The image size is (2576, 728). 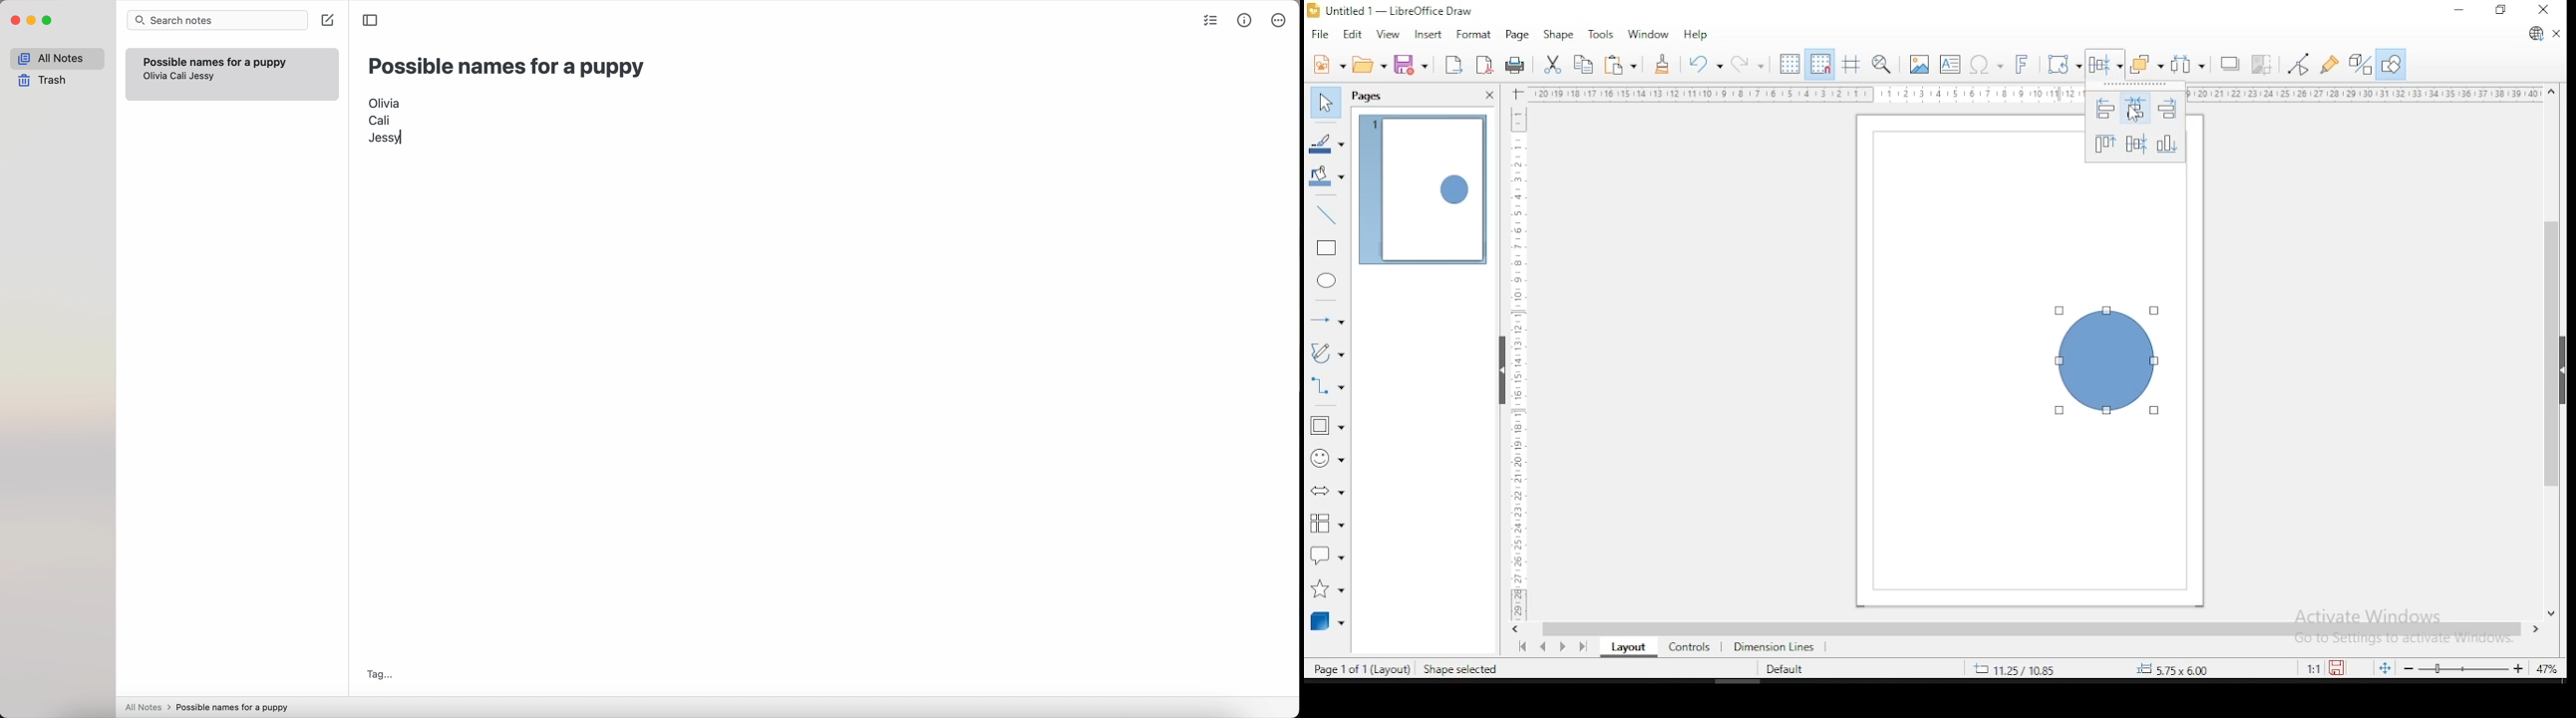 I want to click on default, so click(x=1784, y=670).